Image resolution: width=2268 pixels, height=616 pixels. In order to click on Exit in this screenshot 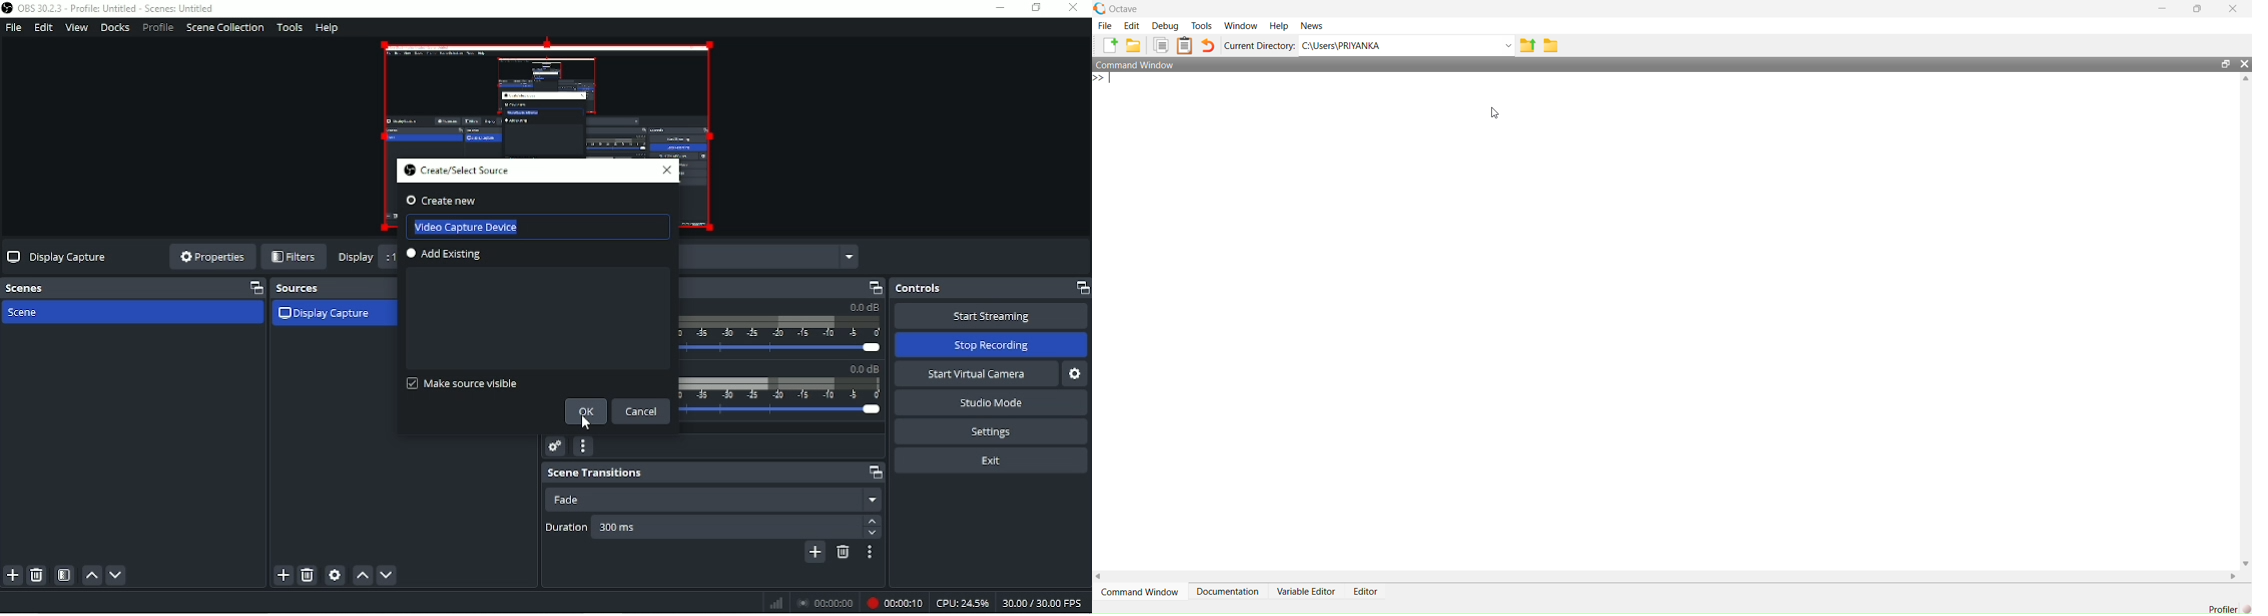, I will do `click(991, 460)`.